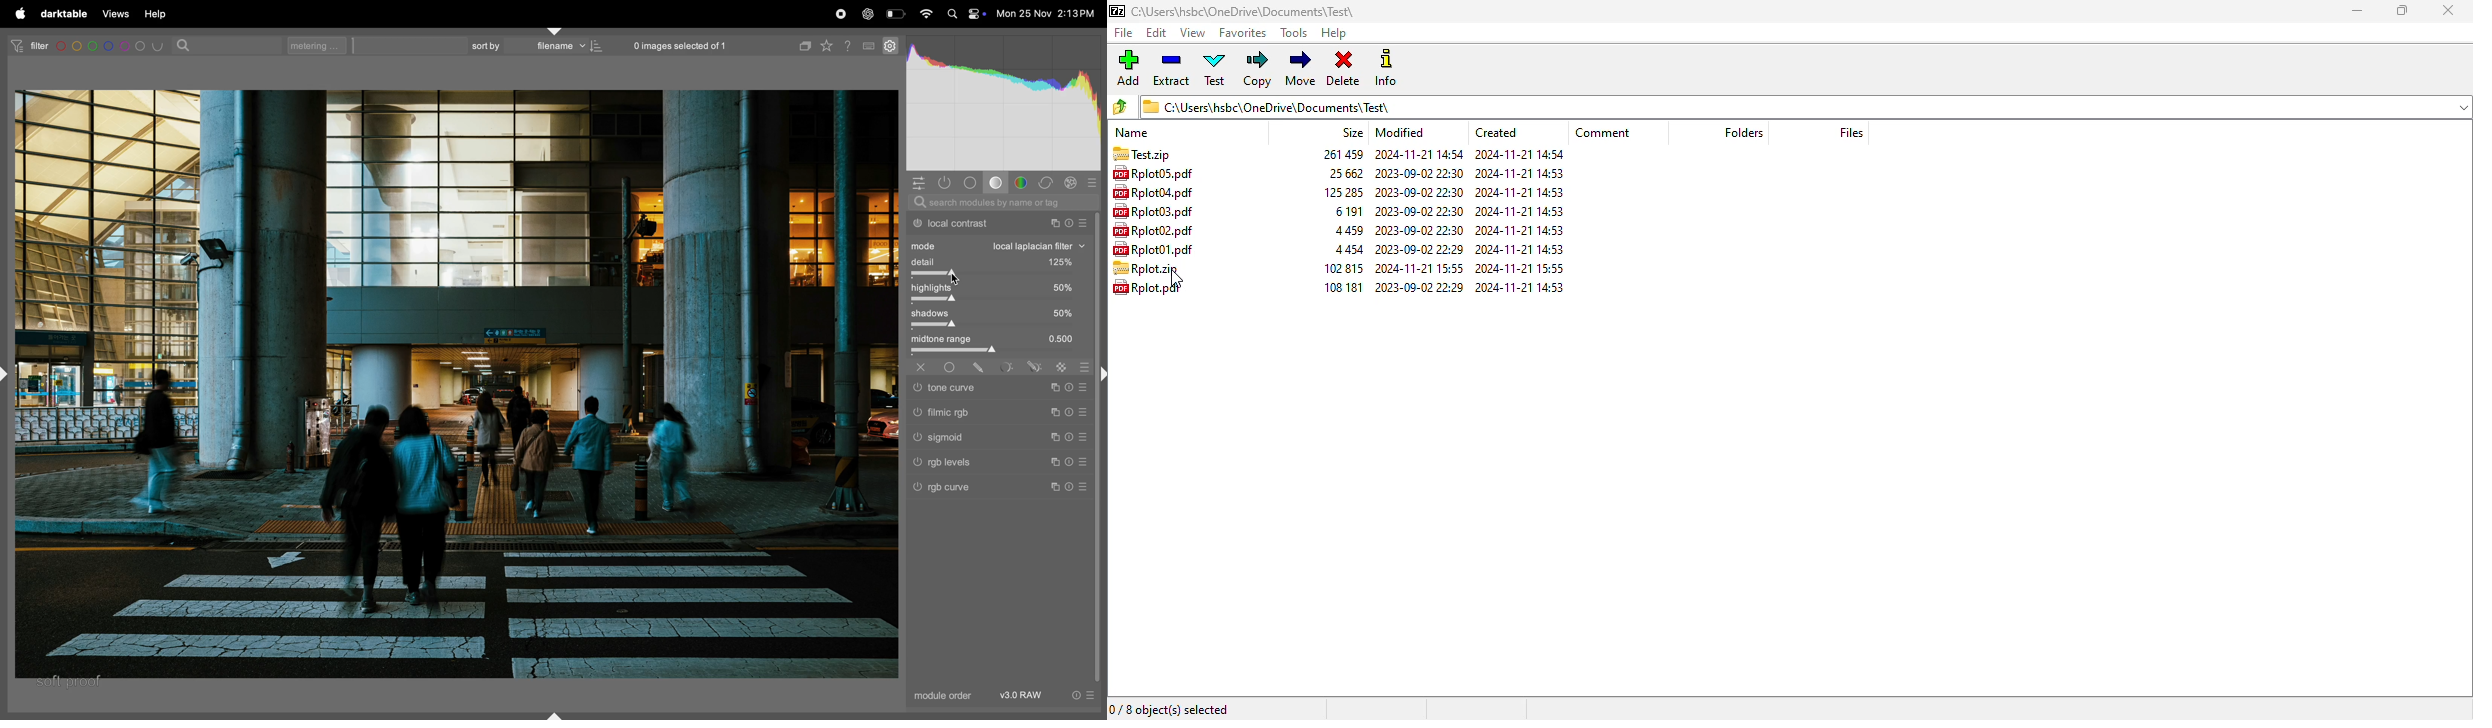 The image size is (2492, 728). I want to click on shown activity, so click(947, 183).